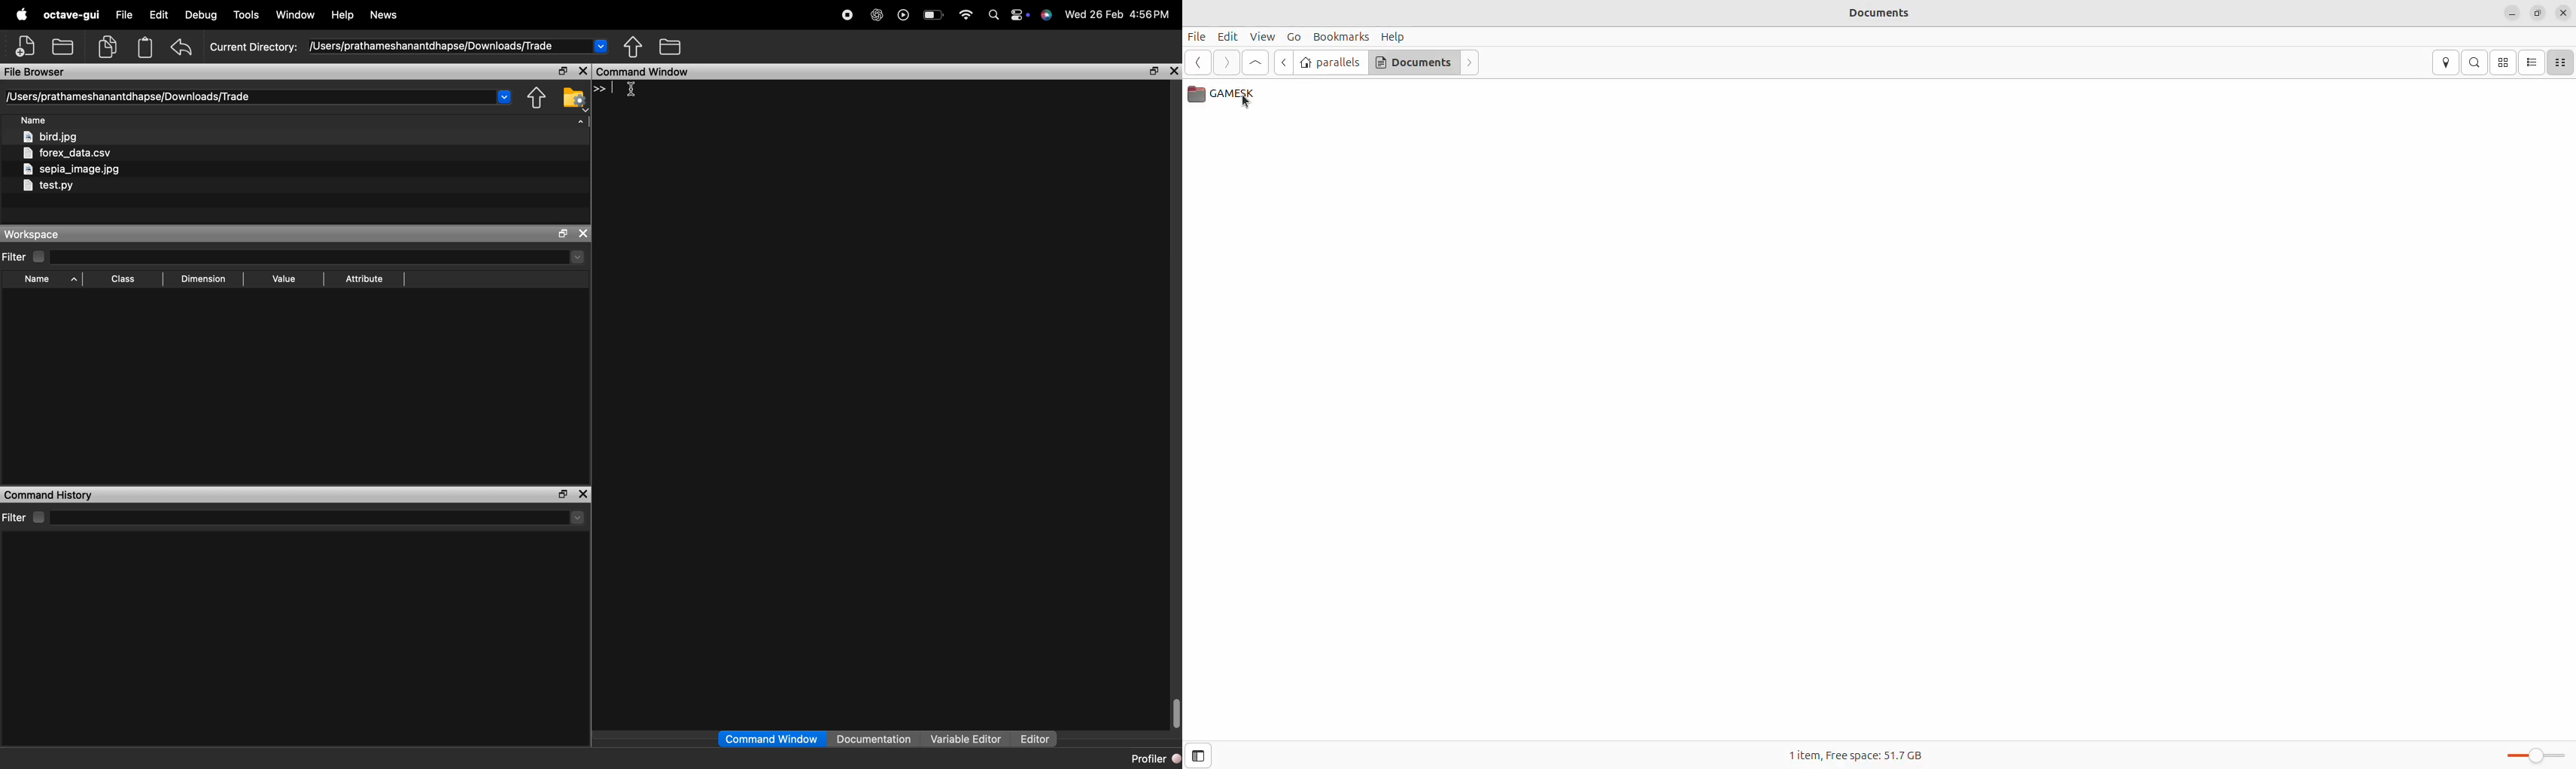 Image resolution: width=2576 pixels, height=784 pixels. Describe the element at coordinates (72, 14) in the screenshot. I see `octave-gui` at that location.